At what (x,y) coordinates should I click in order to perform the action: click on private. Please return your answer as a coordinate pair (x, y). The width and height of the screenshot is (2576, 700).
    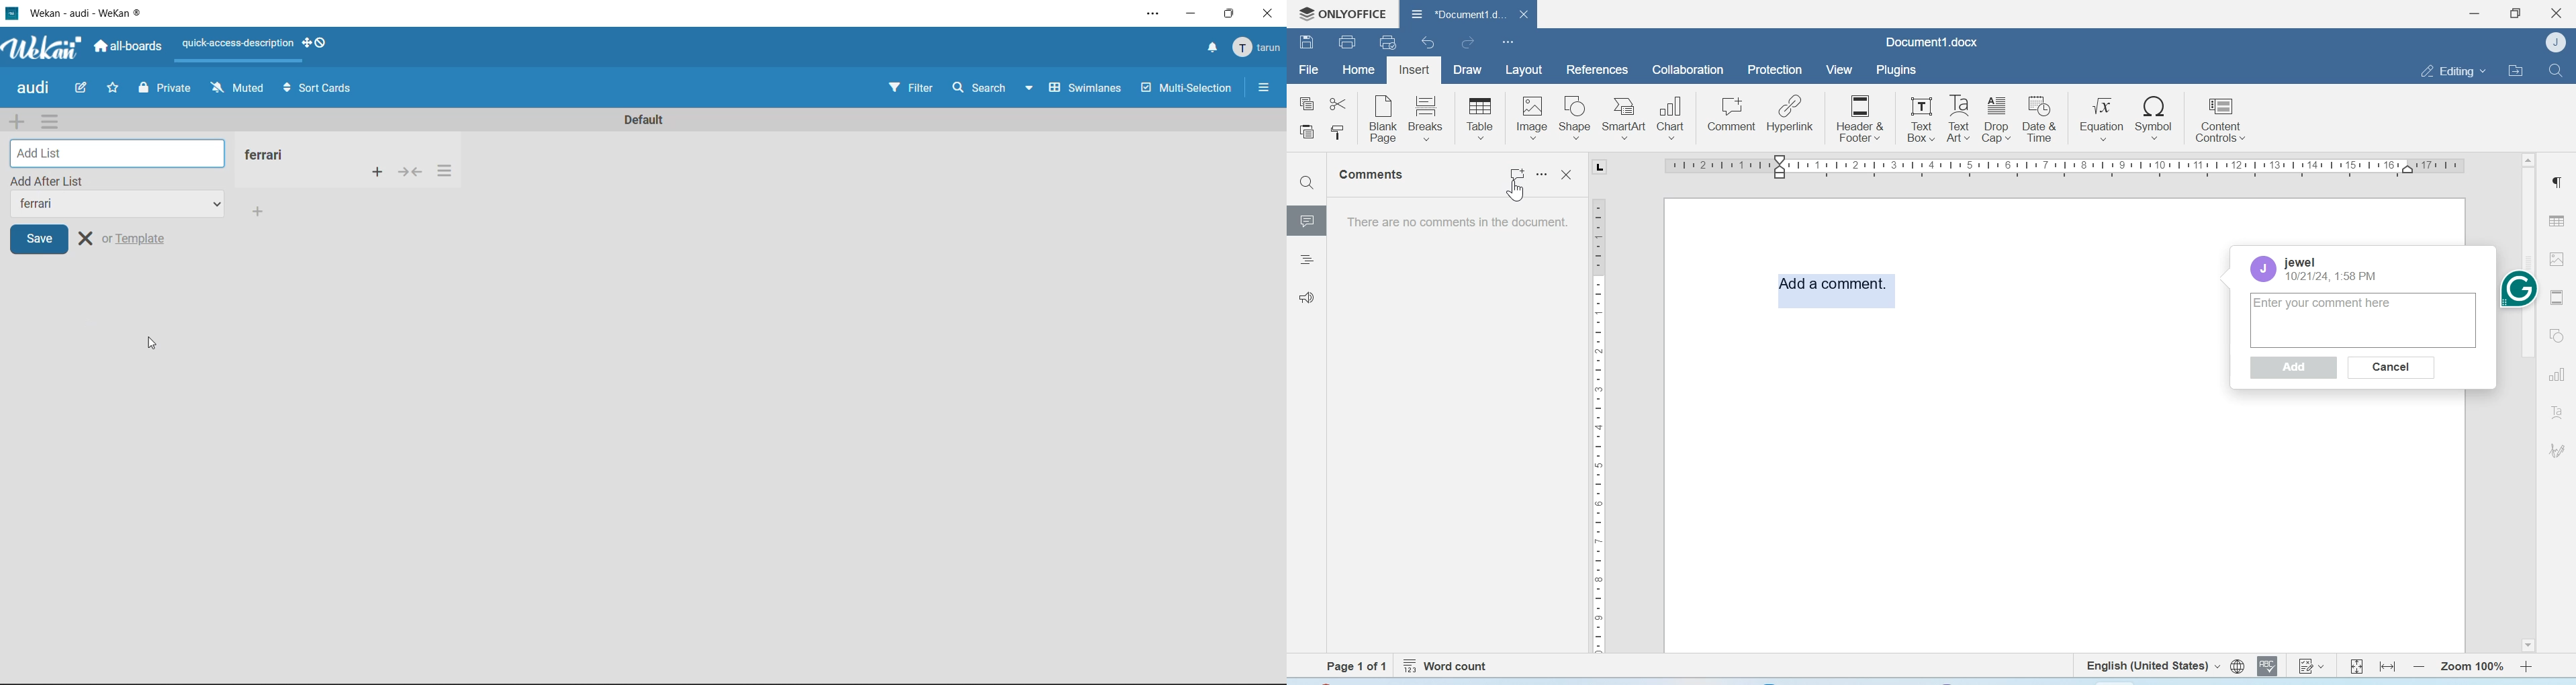
    Looking at the image, I should click on (164, 89).